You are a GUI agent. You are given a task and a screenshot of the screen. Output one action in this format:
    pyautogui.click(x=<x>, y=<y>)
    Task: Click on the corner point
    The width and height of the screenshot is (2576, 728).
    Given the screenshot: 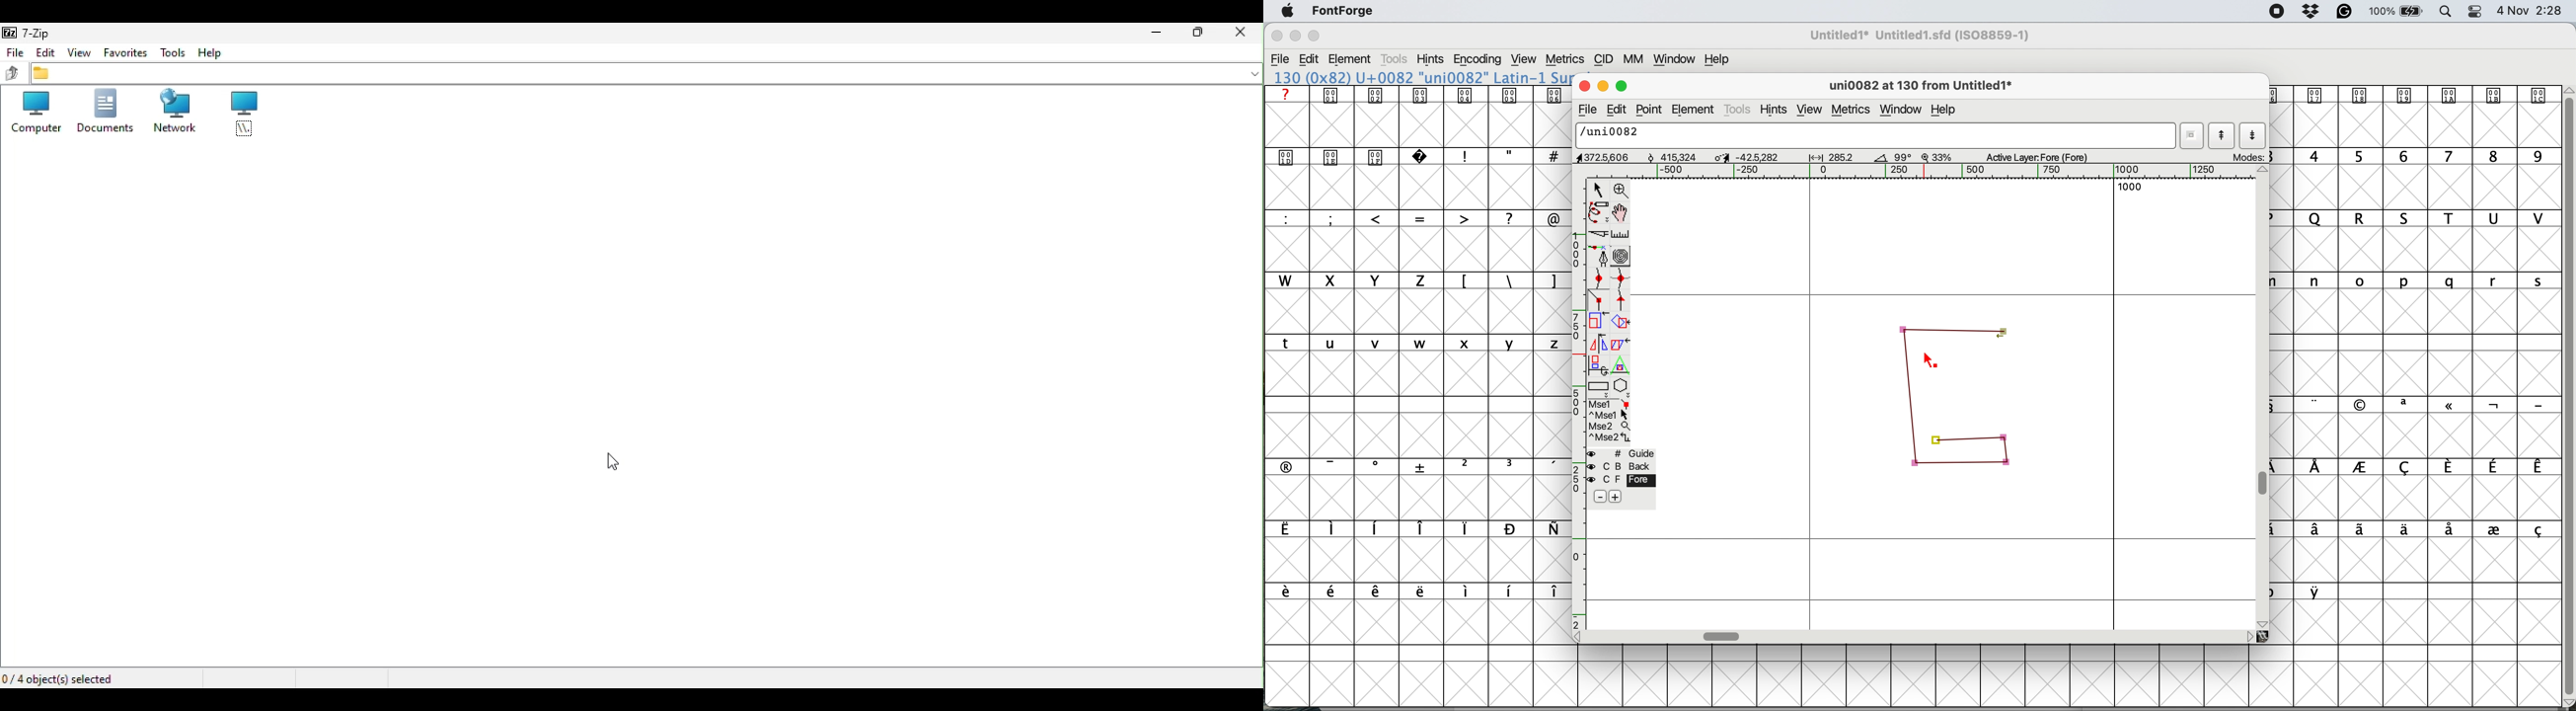 What is the action you would take?
    pyautogui.click(x=1937, y=439)
    